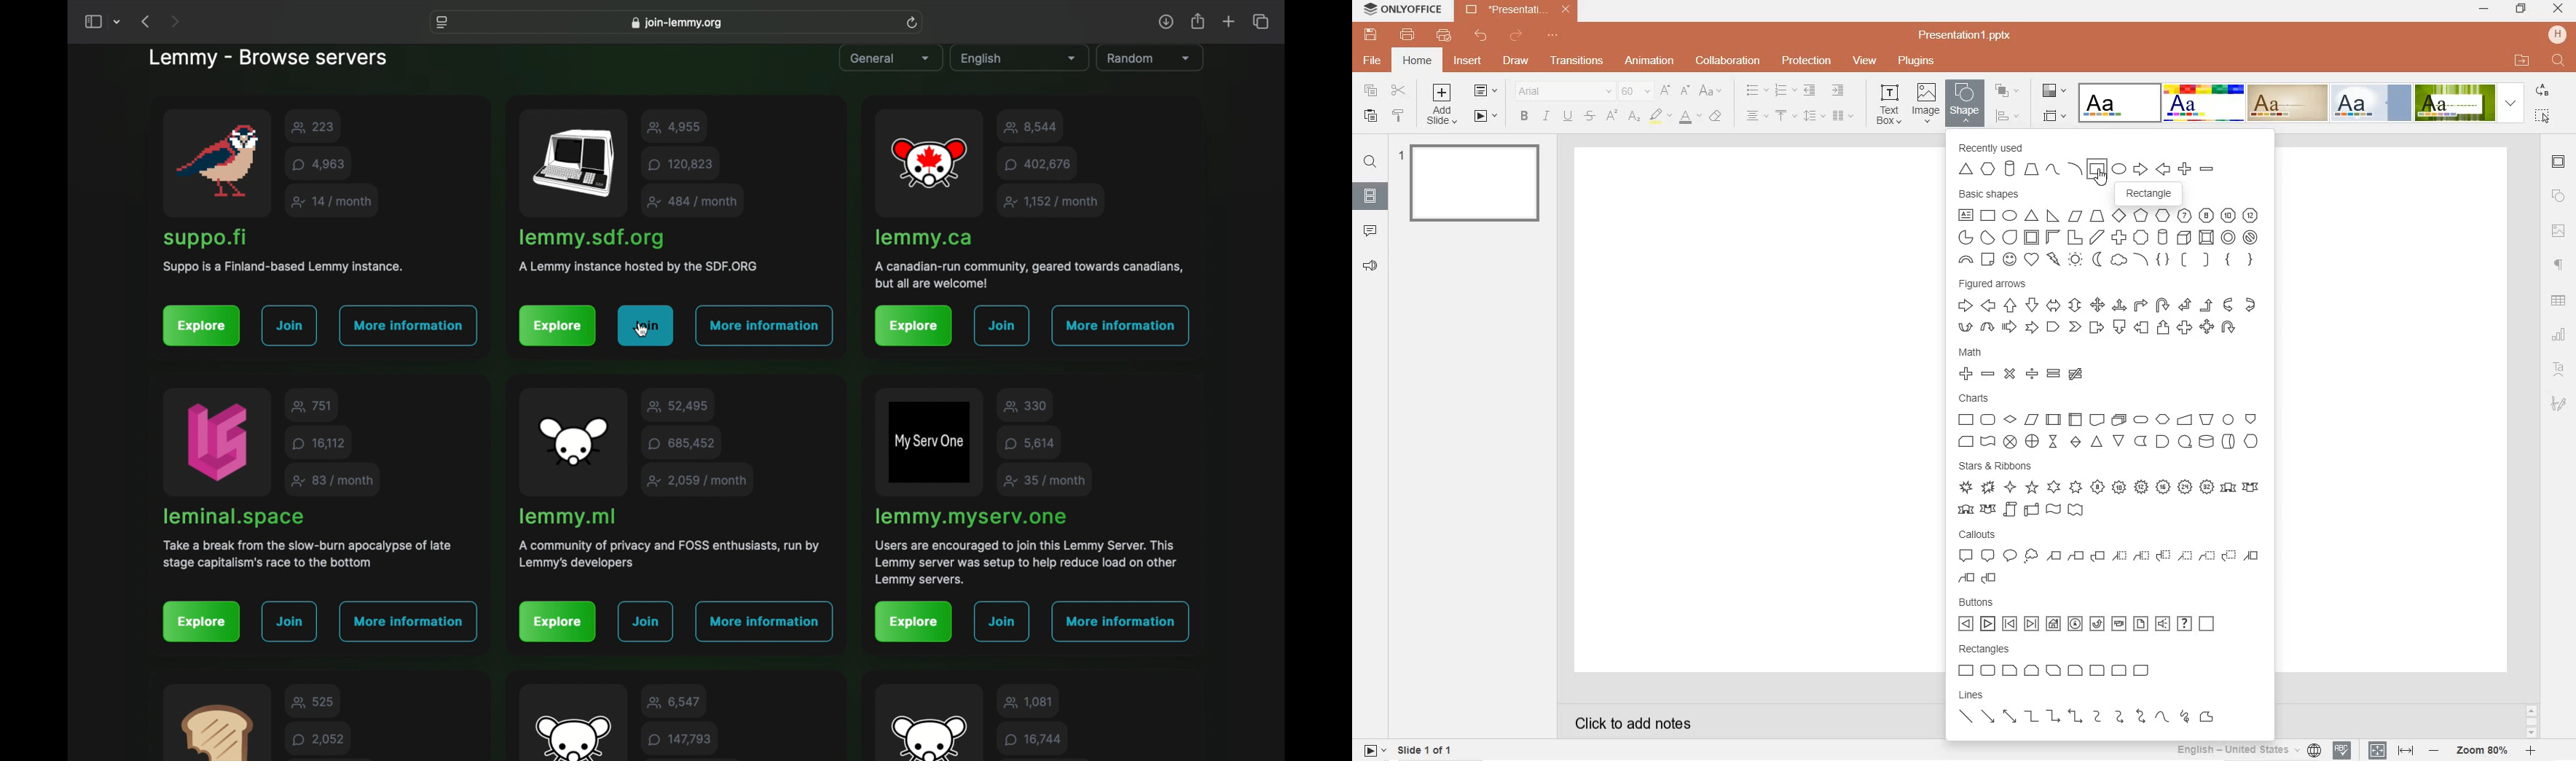 Image resolution: width=2576 pixels, height=784 pixels. Describe the element at coordinates (1627, 722) in the screenshot. I see `click to add notes` at that location.